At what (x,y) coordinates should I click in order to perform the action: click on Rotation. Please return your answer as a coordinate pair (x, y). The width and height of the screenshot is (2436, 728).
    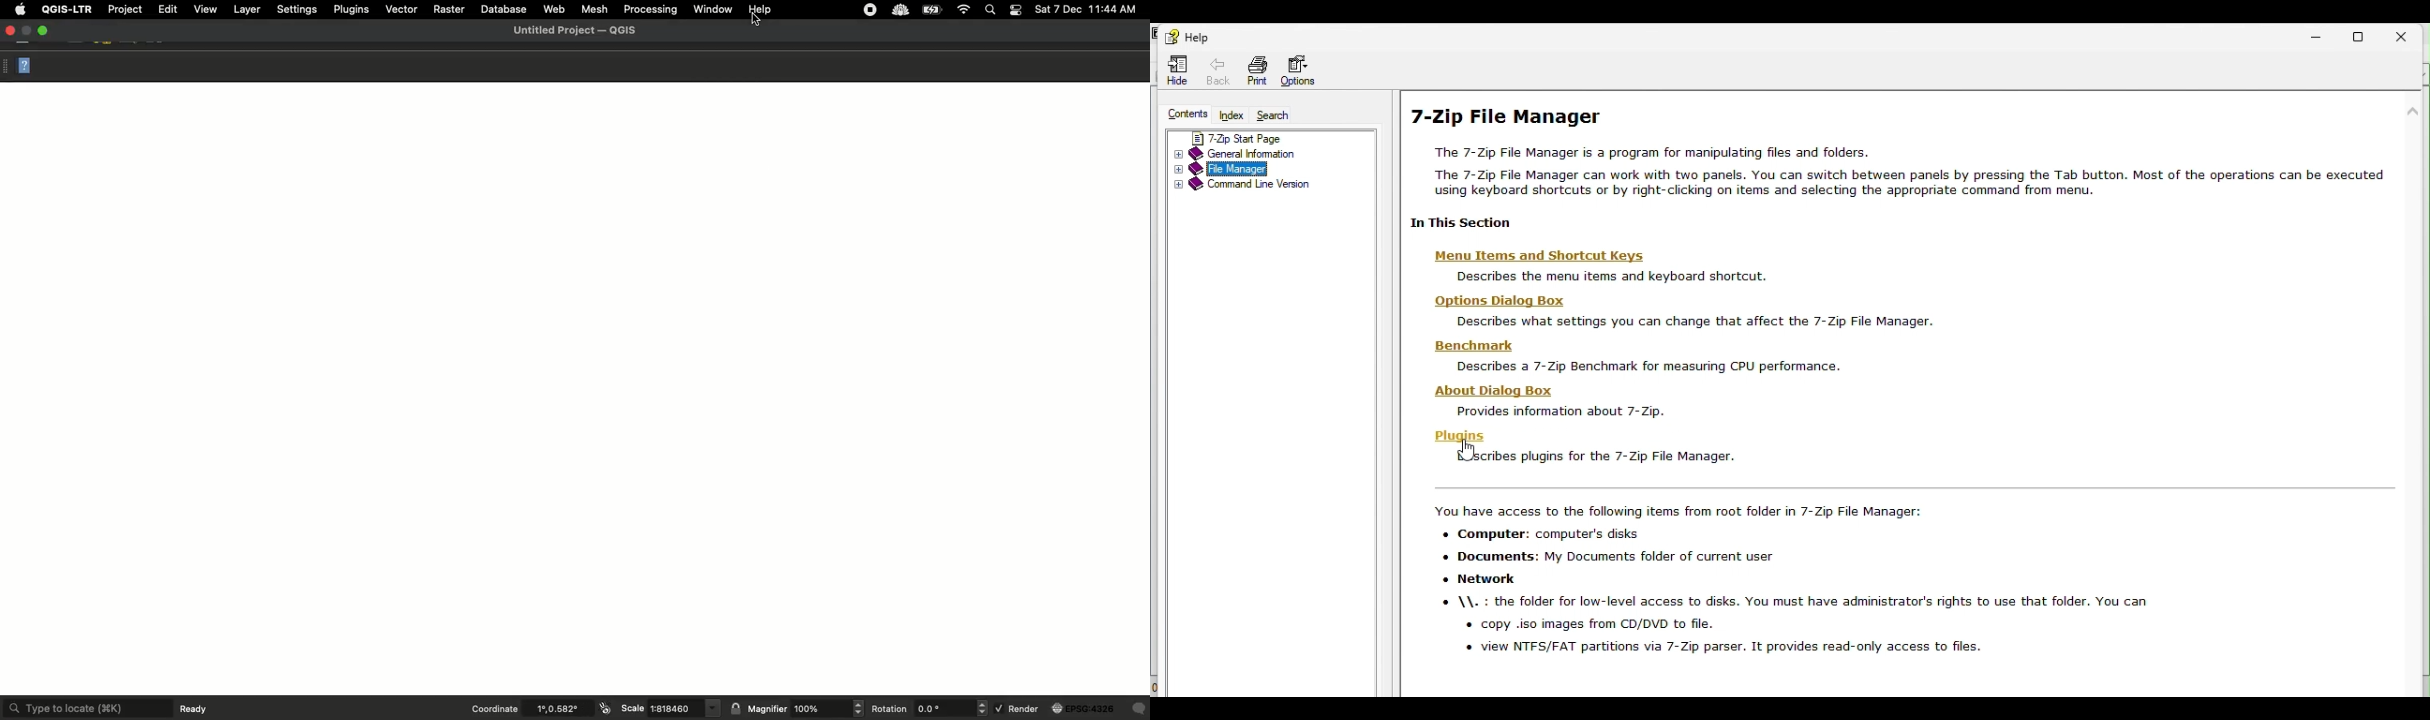
    Looking at the image, I should click on (928, 710).